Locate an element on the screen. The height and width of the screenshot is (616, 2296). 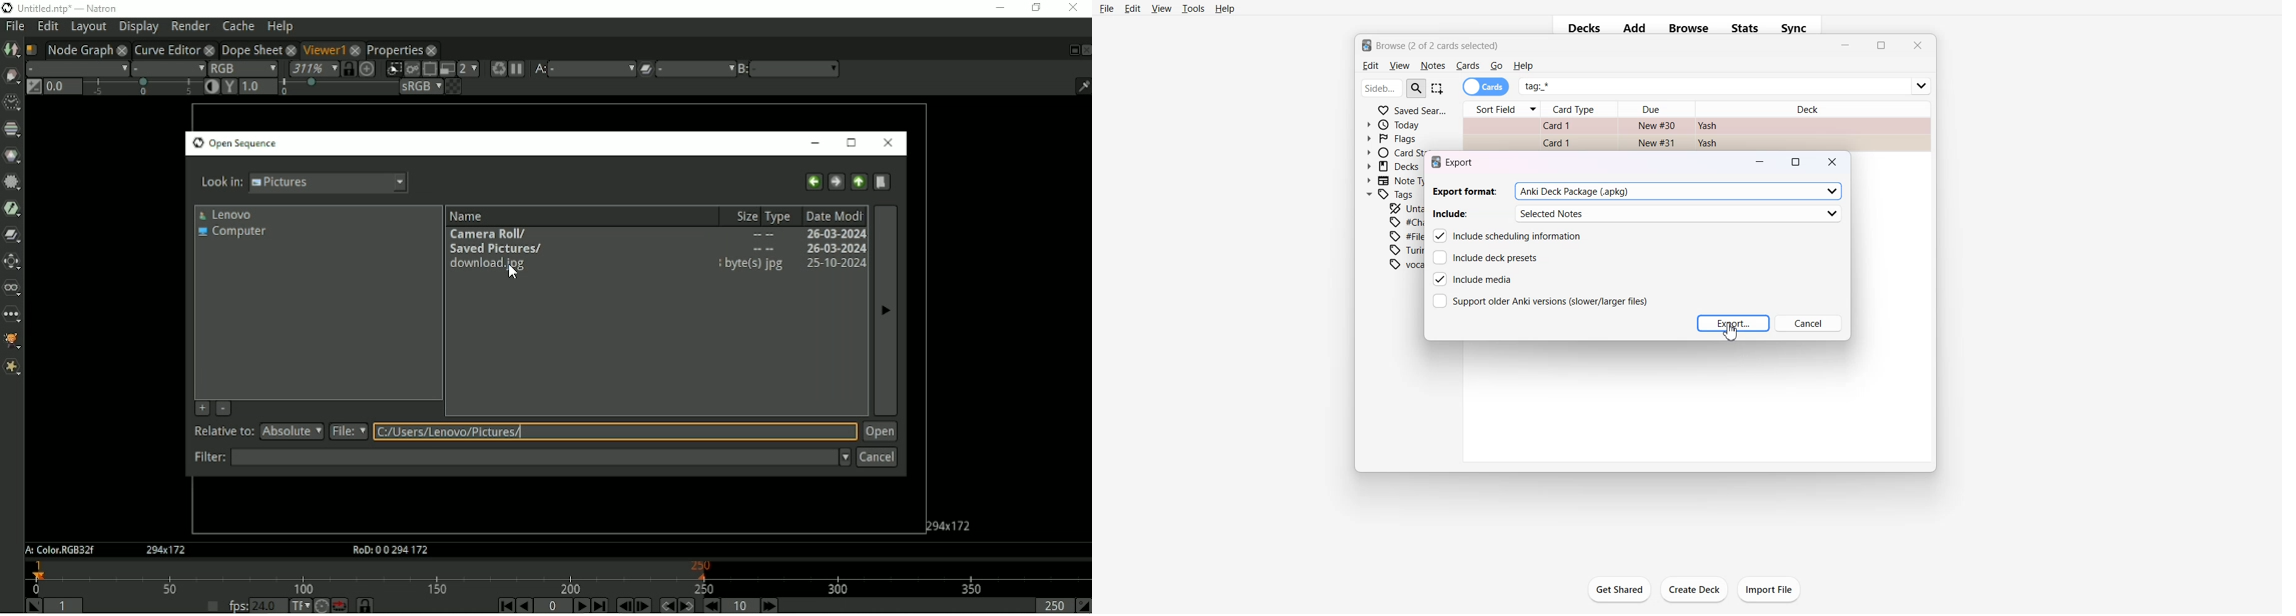
File is located at coordinates (1107, 8).